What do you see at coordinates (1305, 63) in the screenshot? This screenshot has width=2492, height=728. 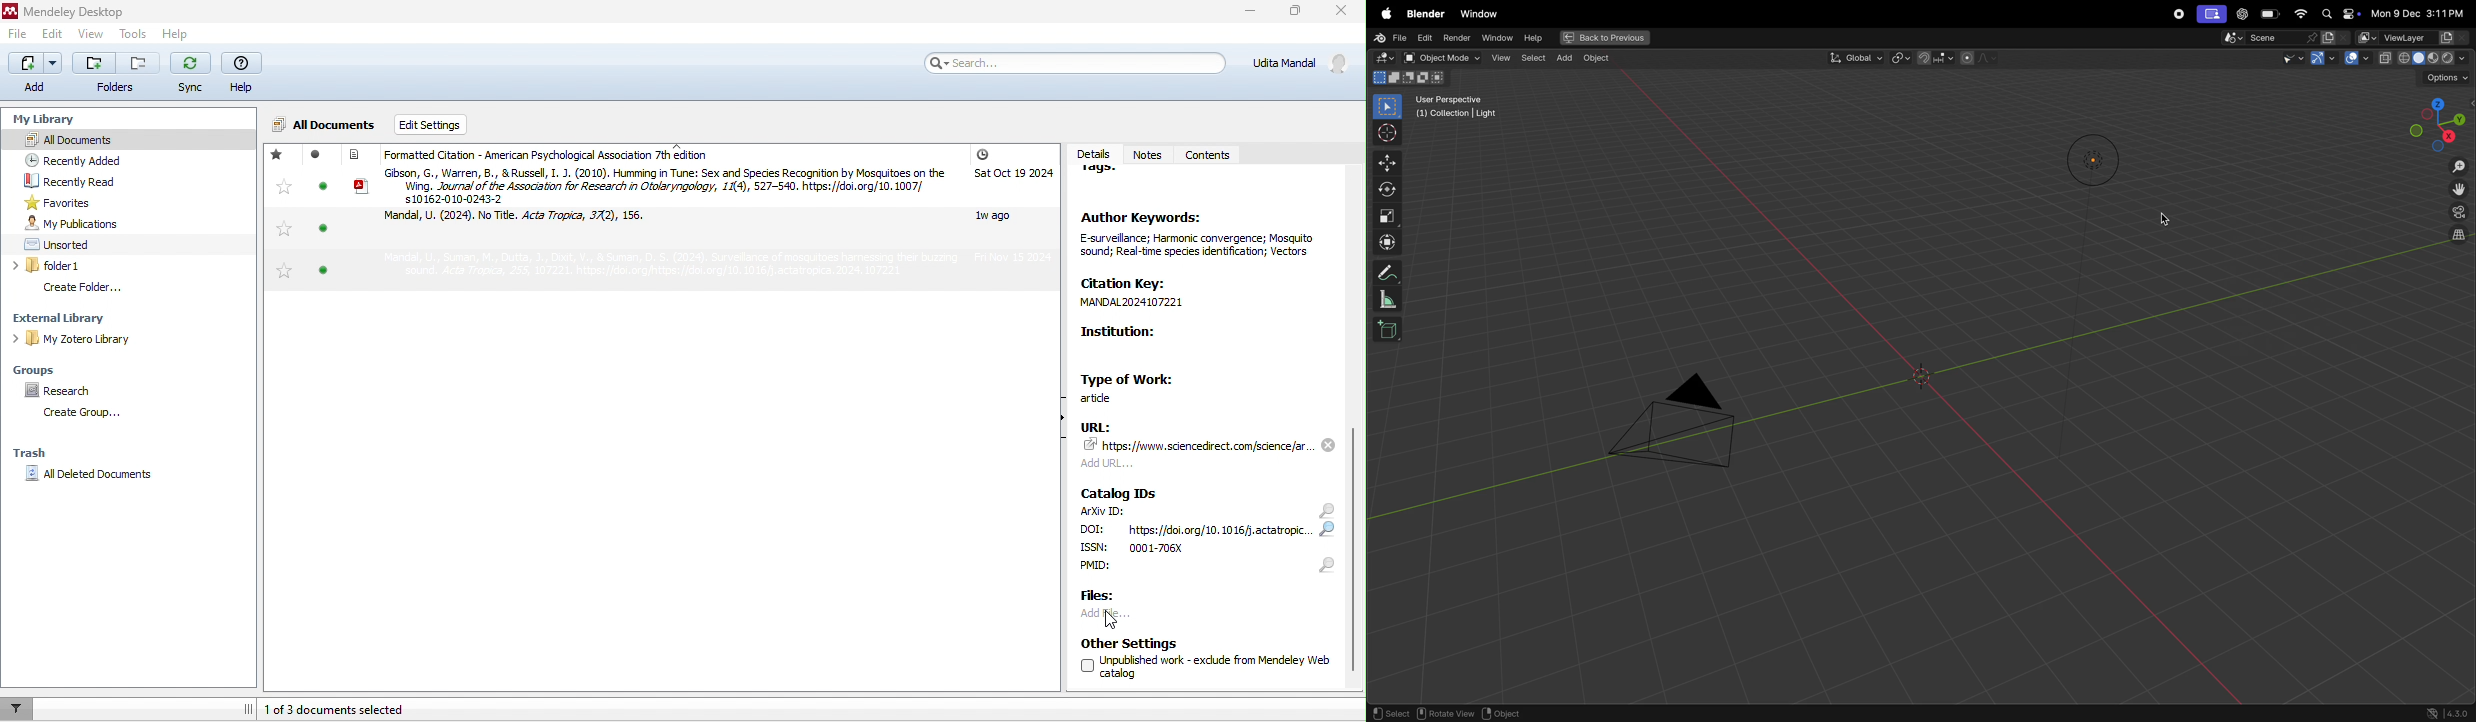 I see `Udita Mandal` at bounding box center [1305, 63].